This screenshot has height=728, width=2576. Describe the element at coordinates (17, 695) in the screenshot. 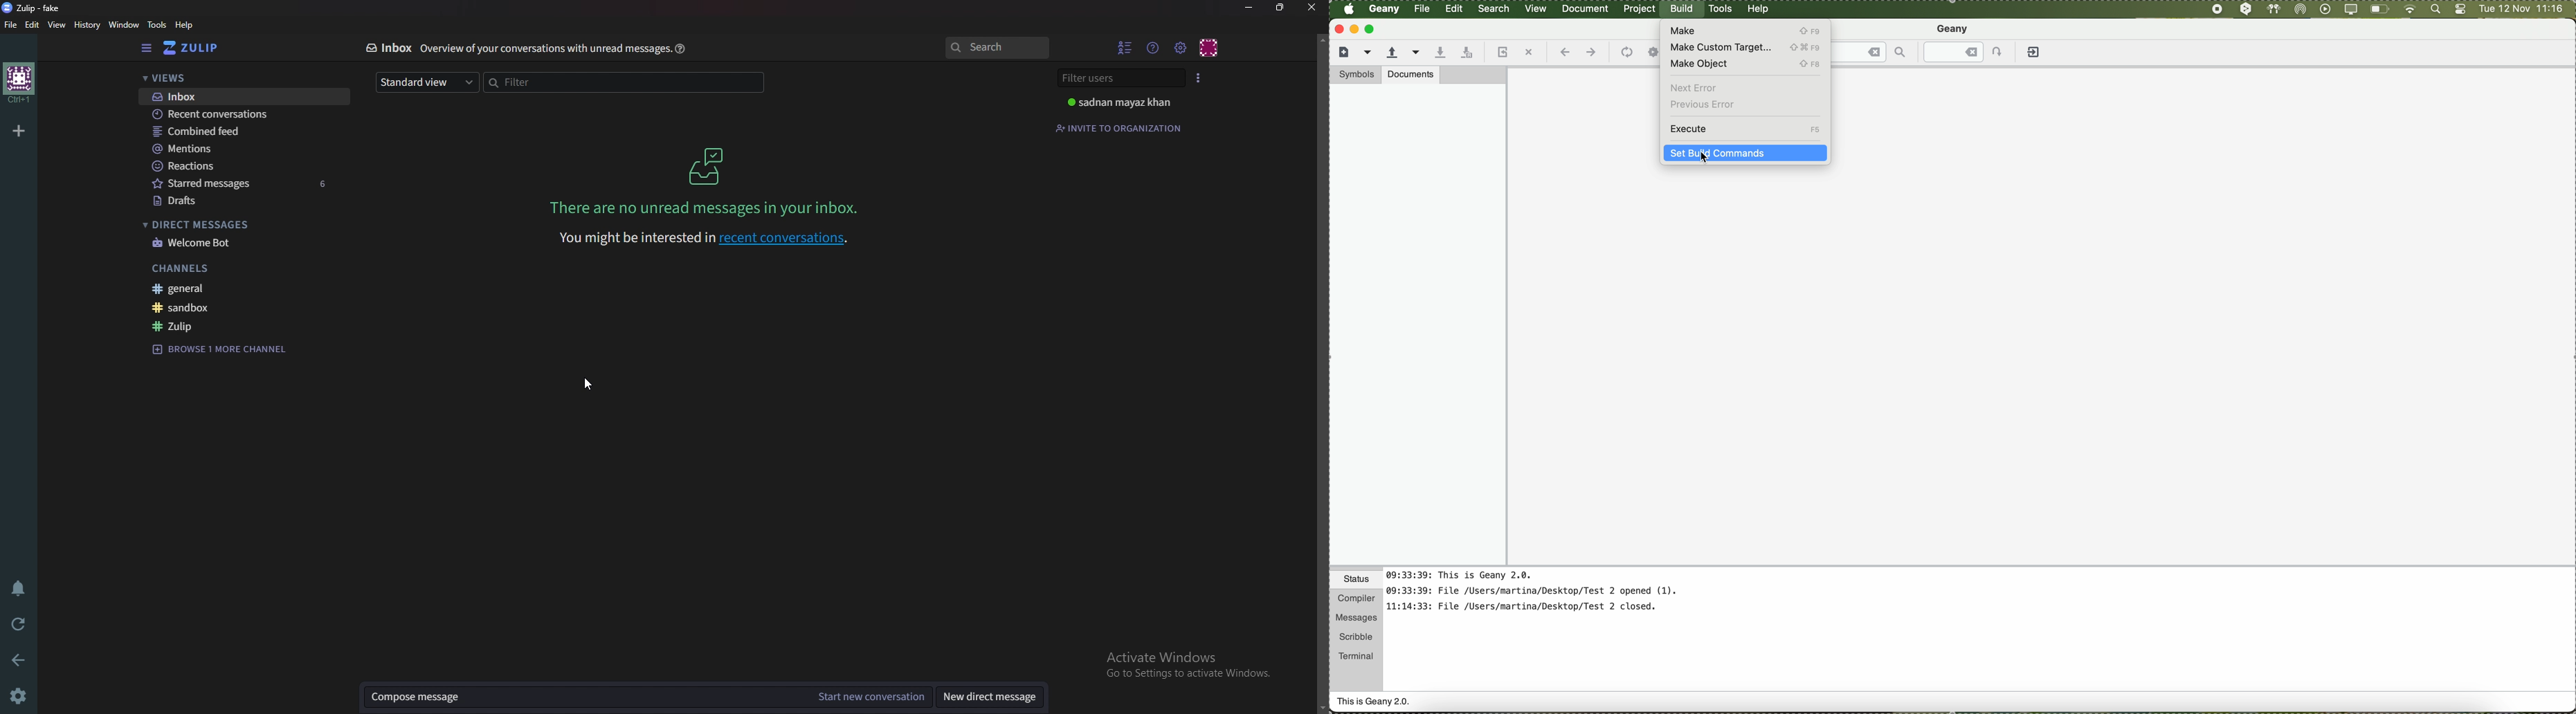

I see `settings` at that location.